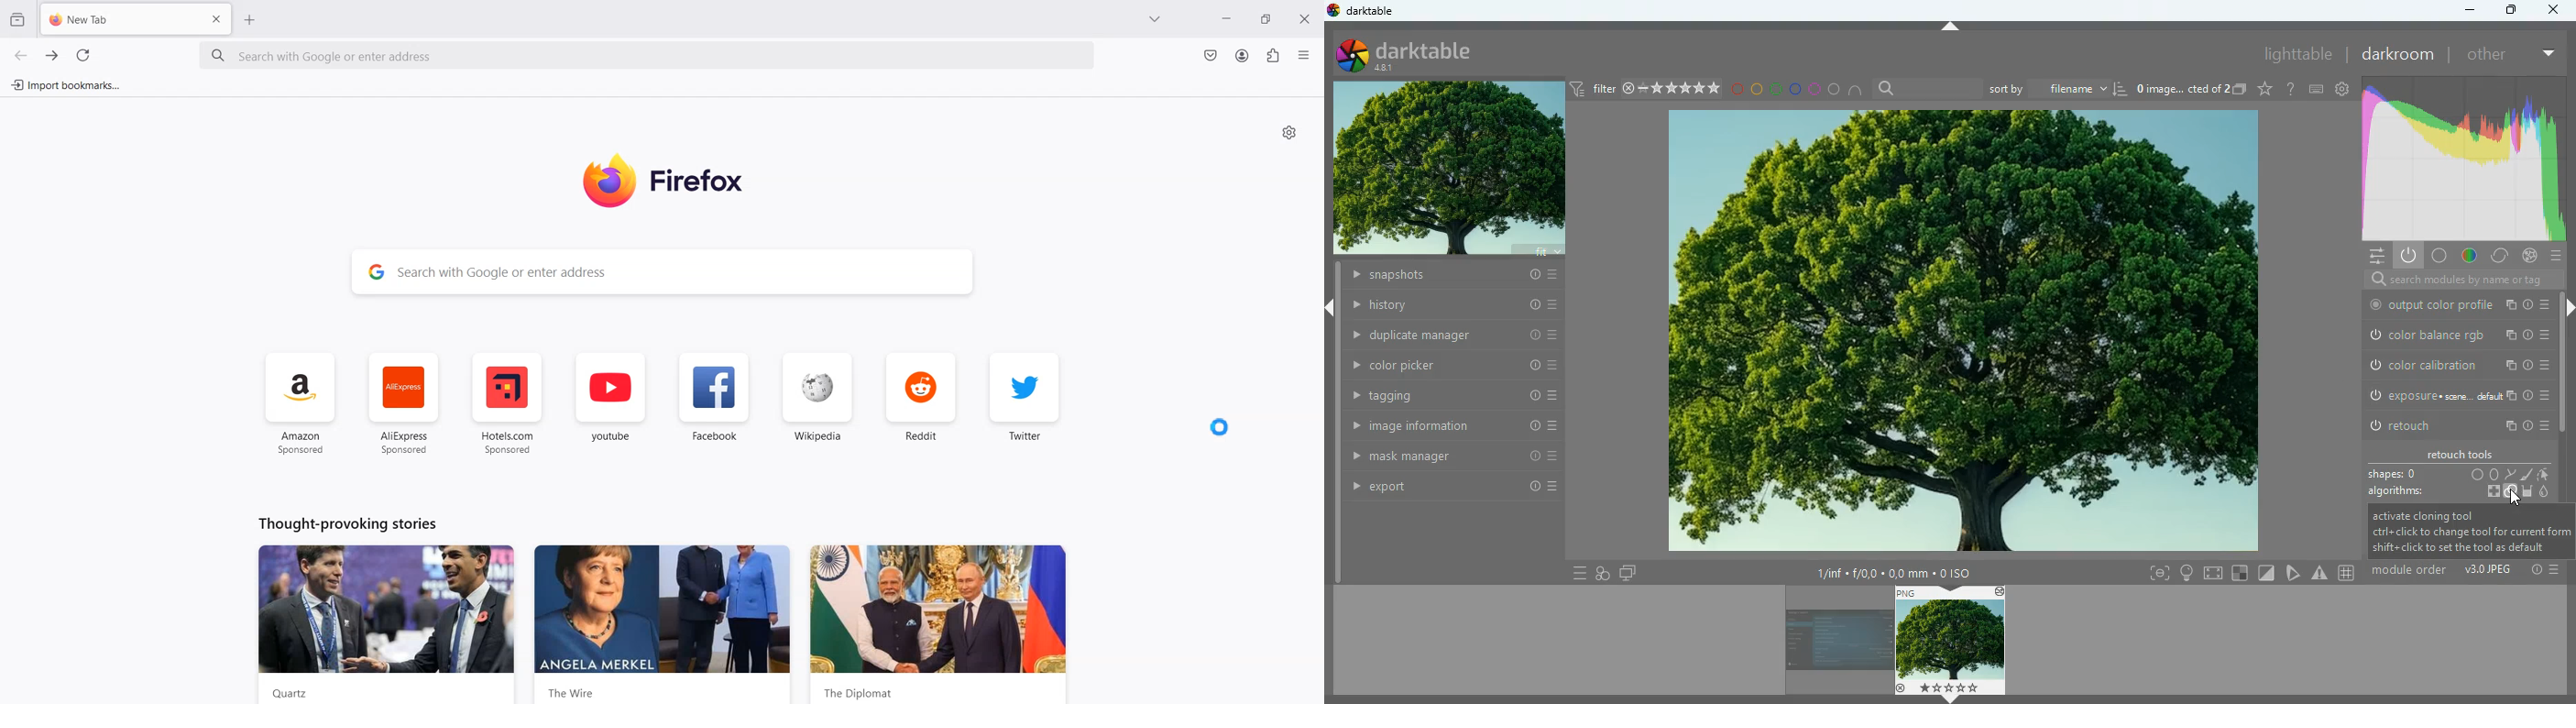  What do you see at coordinates (2316, 91) in the screenshot?
I see `keyboard` at bounding box center [2316, 91].